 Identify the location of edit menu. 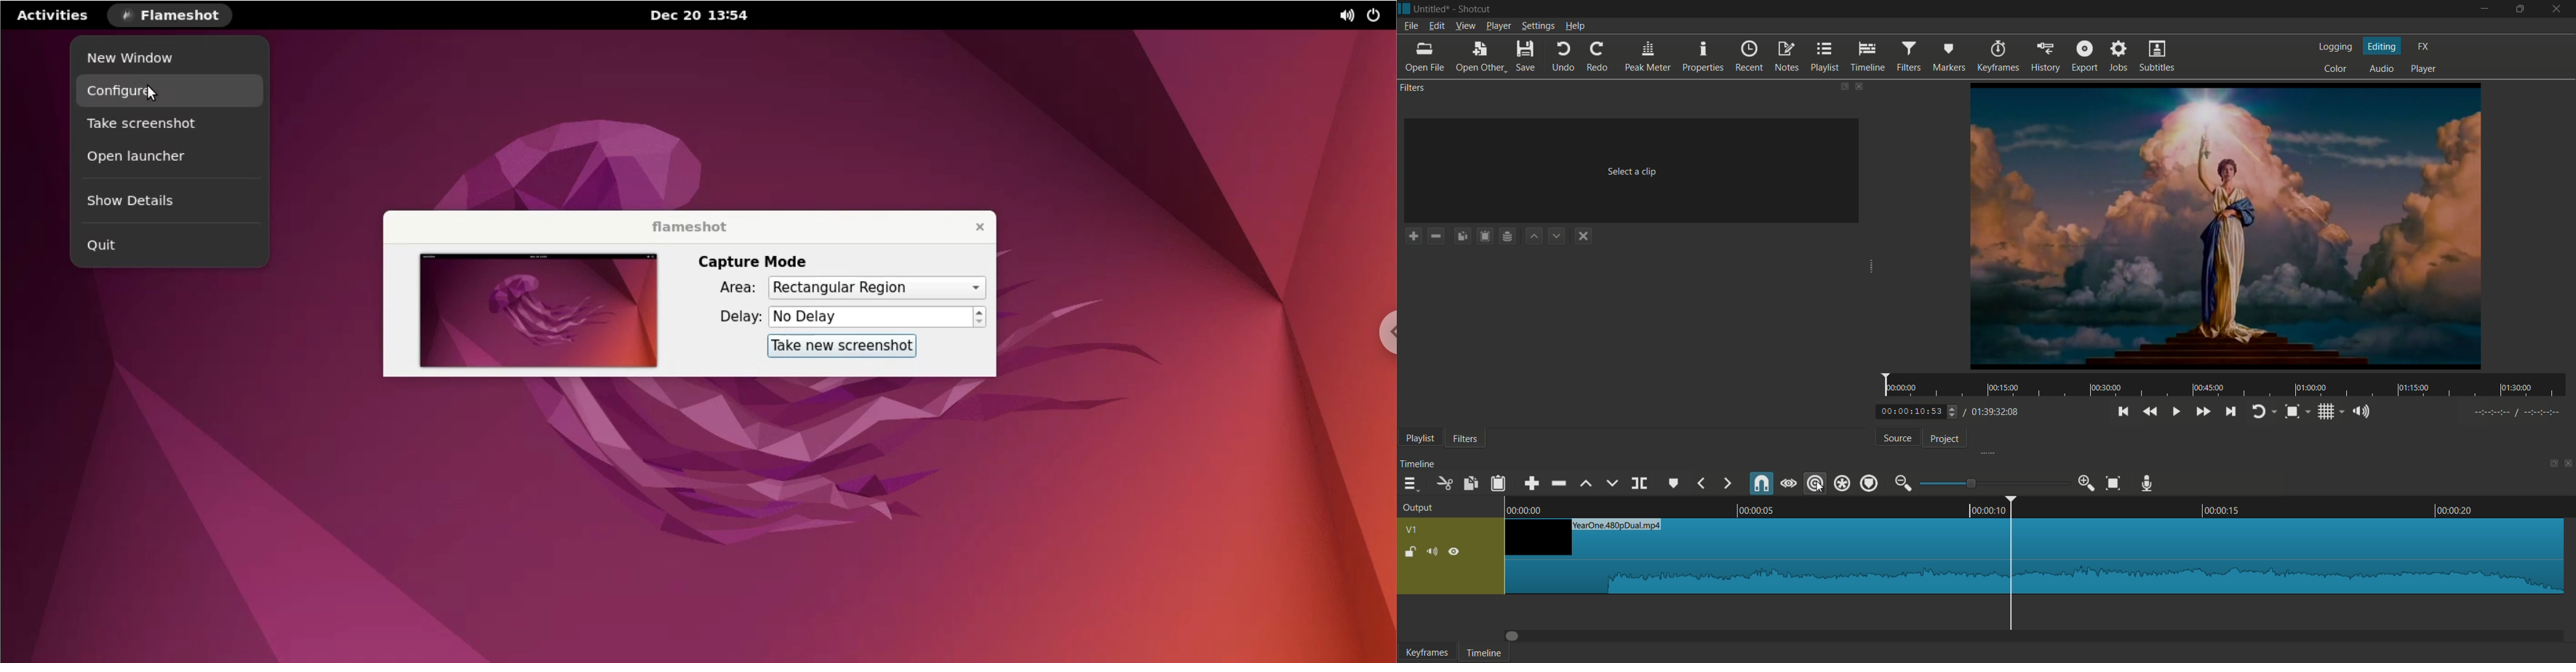
(1436, 26).